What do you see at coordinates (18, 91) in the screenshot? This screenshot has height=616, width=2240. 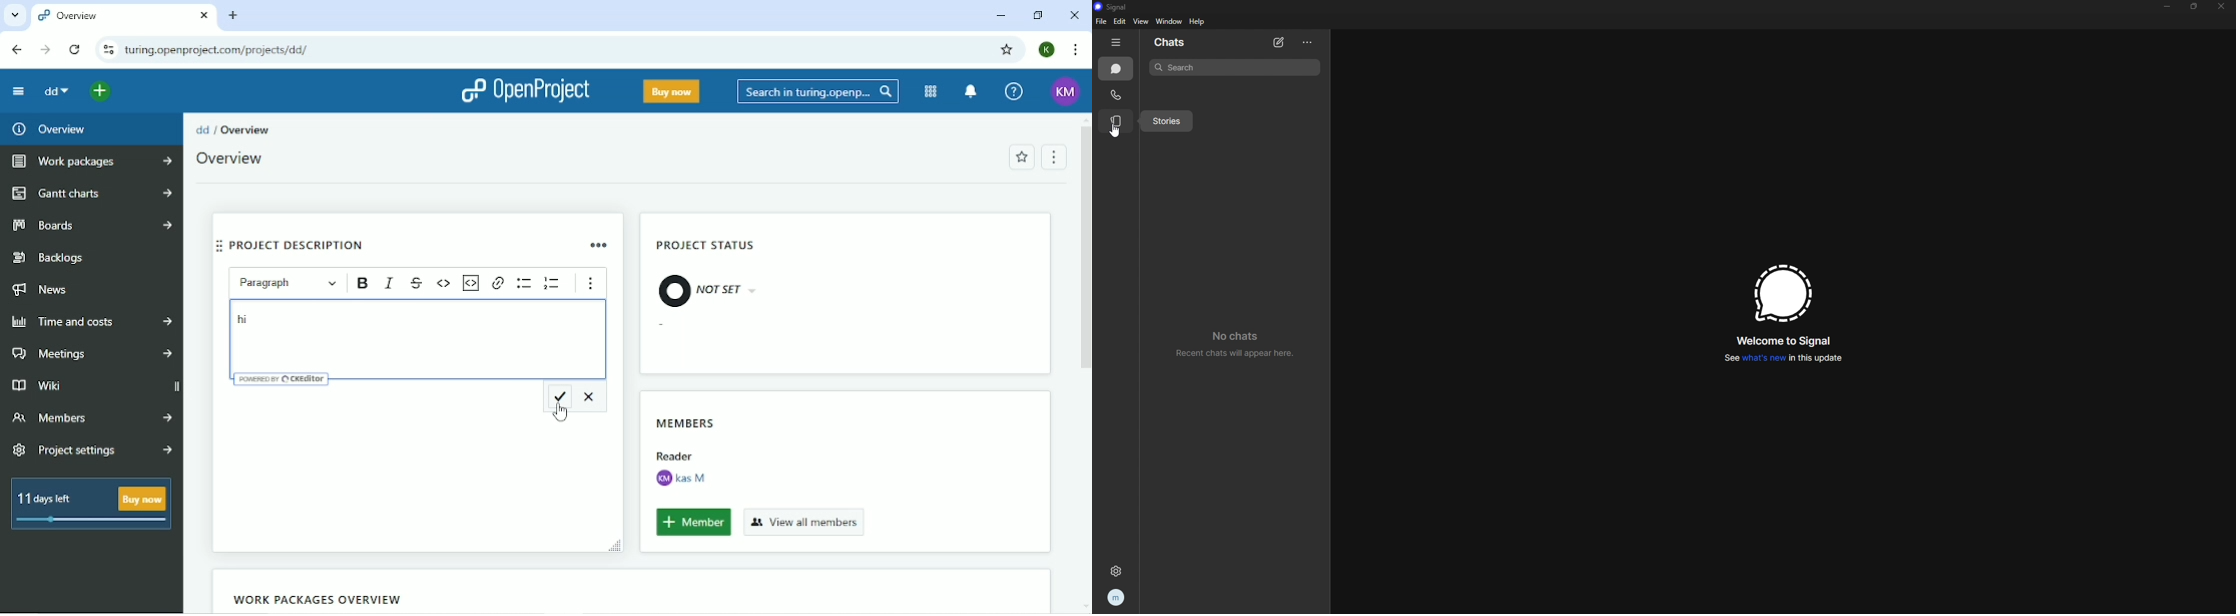 I see `Collapse project menu` at bounding box center [18, 91].